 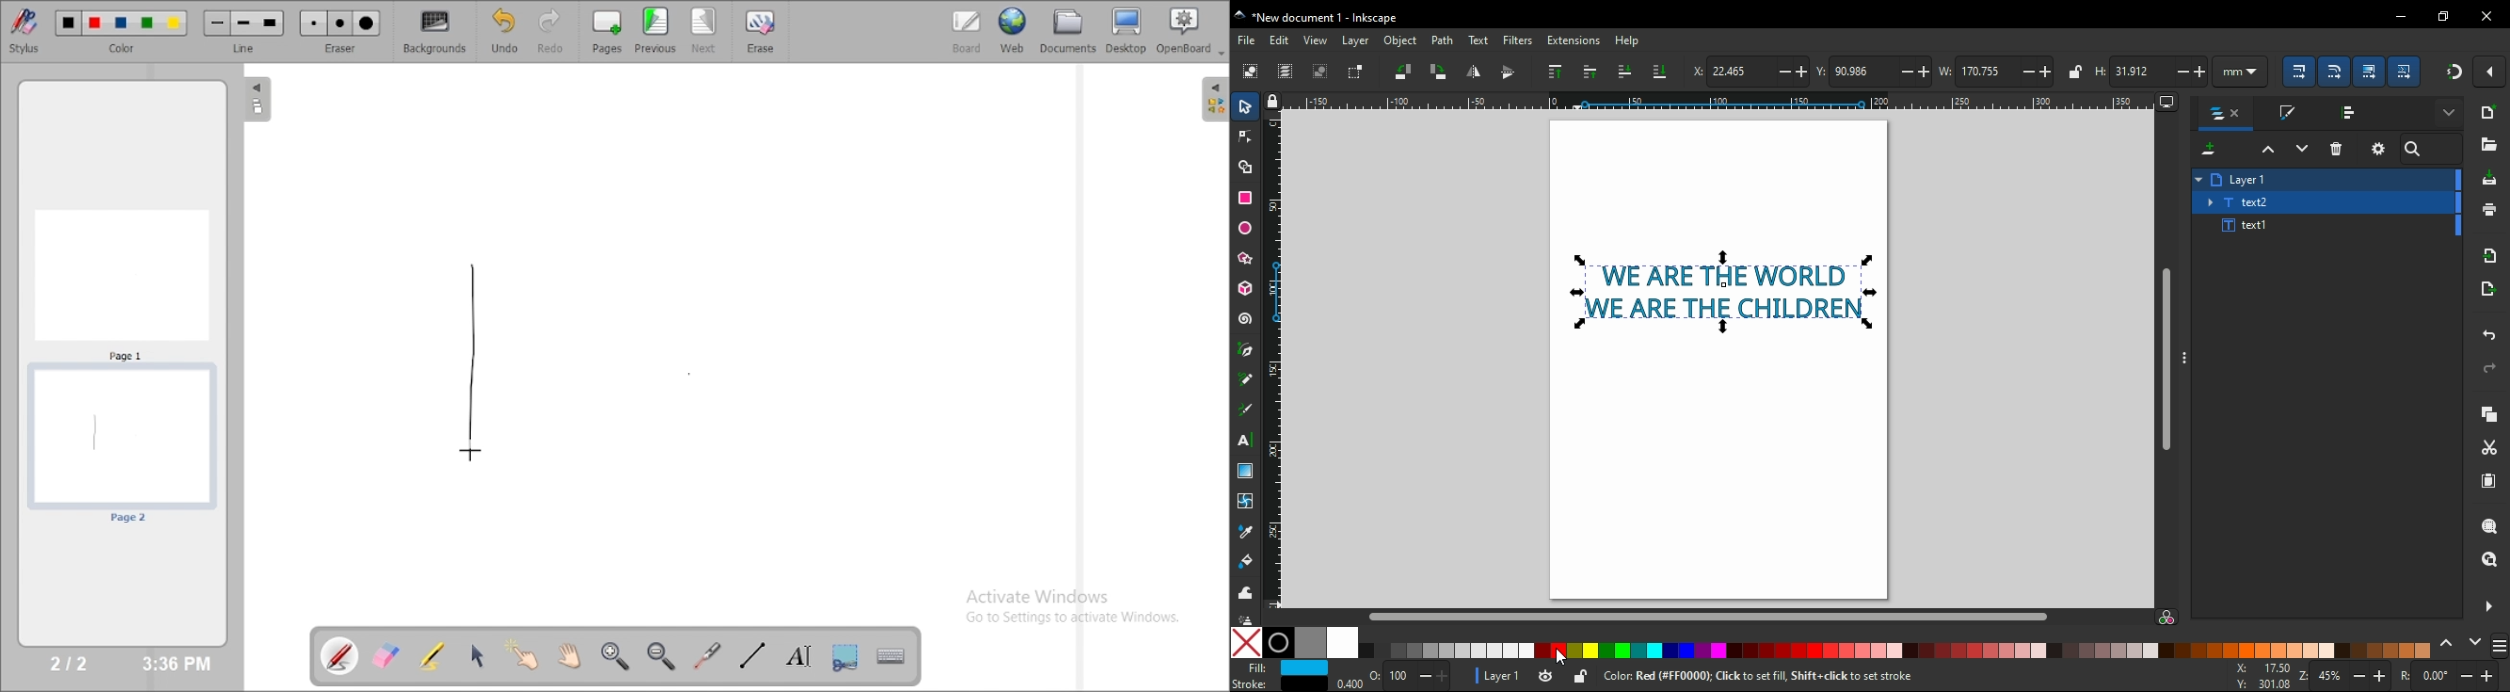 What do you see at coordinates (1720, 289) in the screenshot?
I see `selected text` at bounding box center [1720, 289].